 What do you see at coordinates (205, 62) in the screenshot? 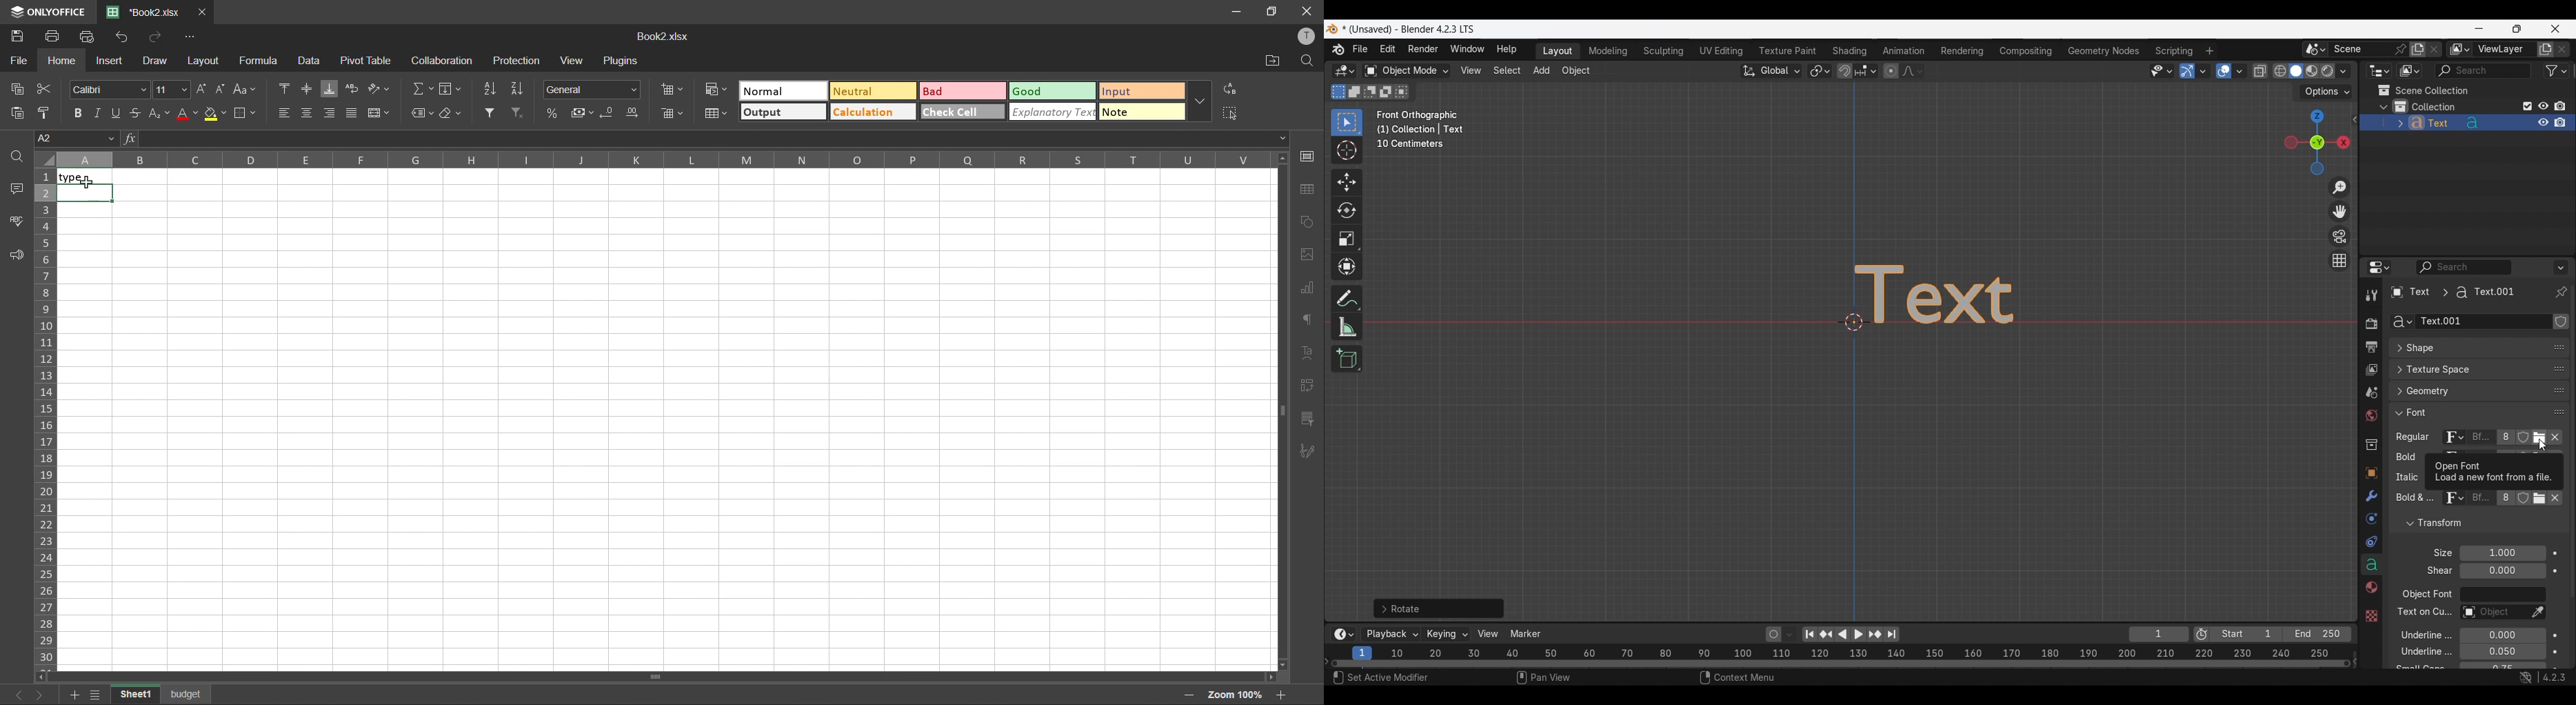
I see `layout` at bounding box center [205, 62].